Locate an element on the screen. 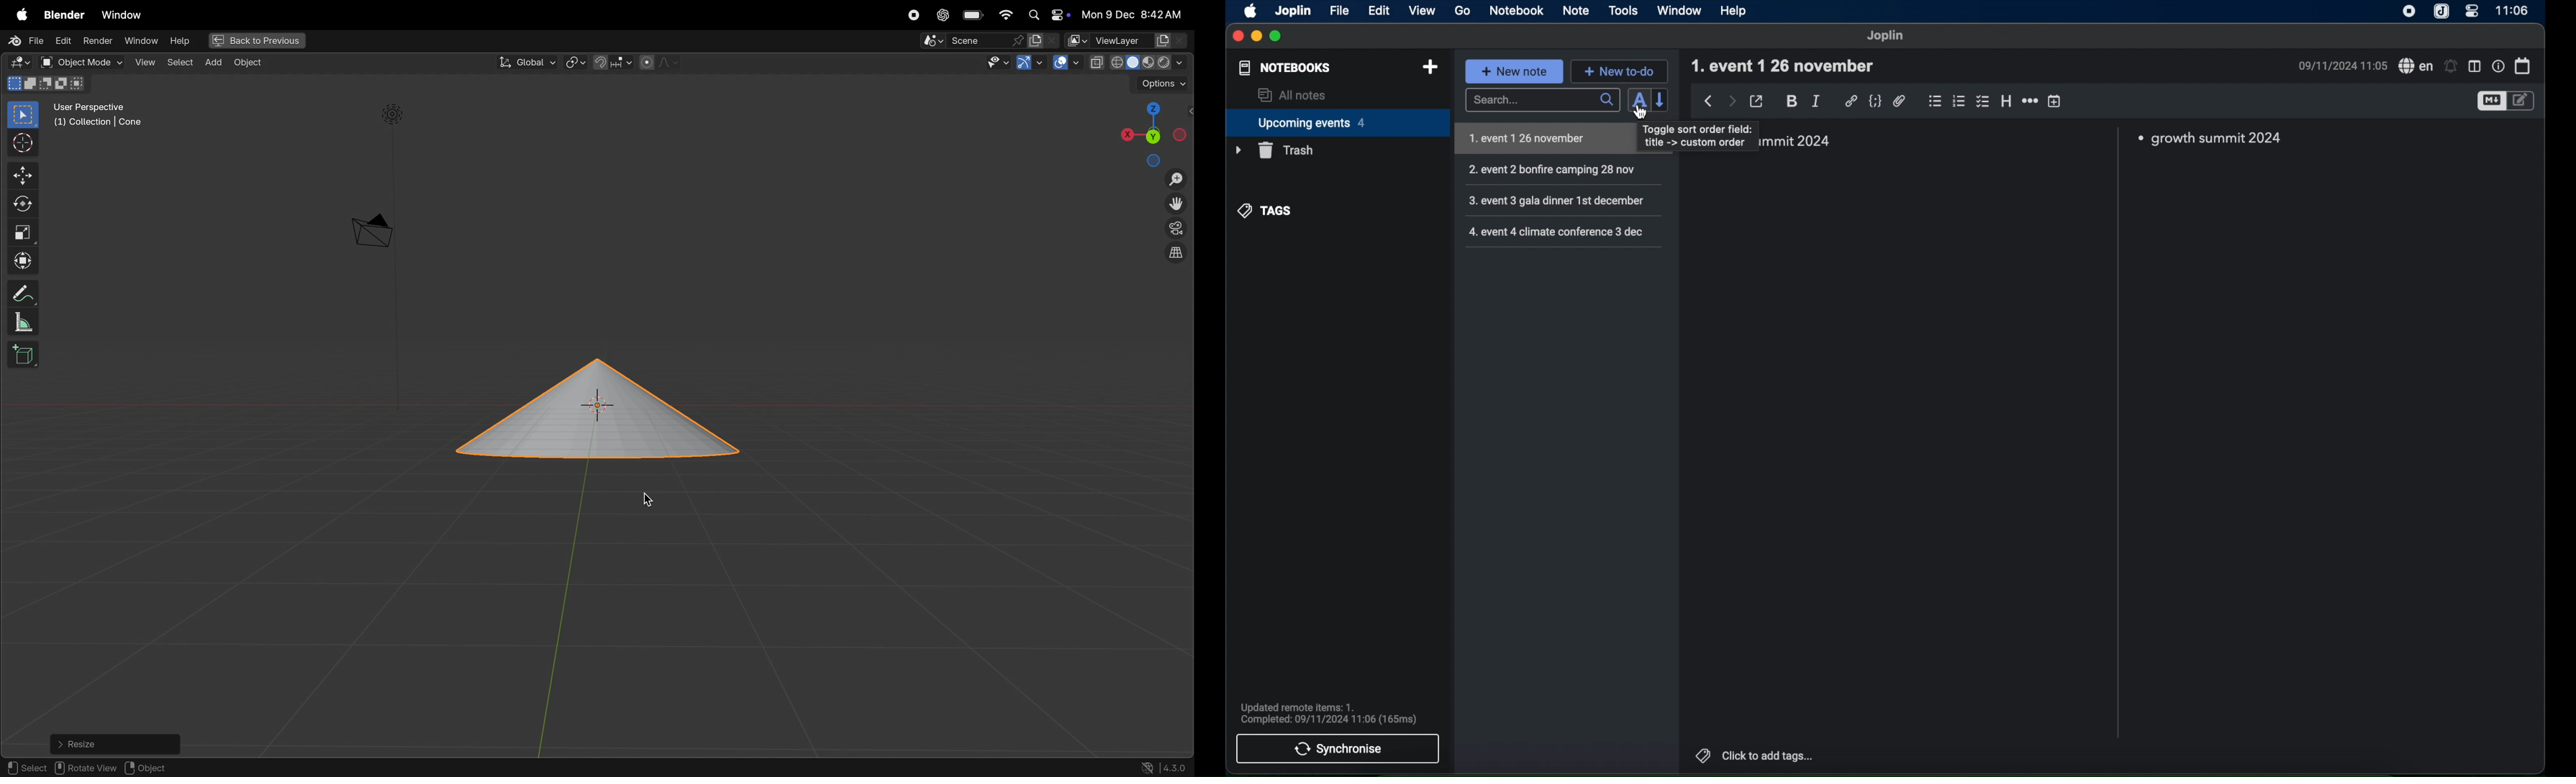 This screenshot has width=2576, height=784. back is located at coordinates (1709, 101).